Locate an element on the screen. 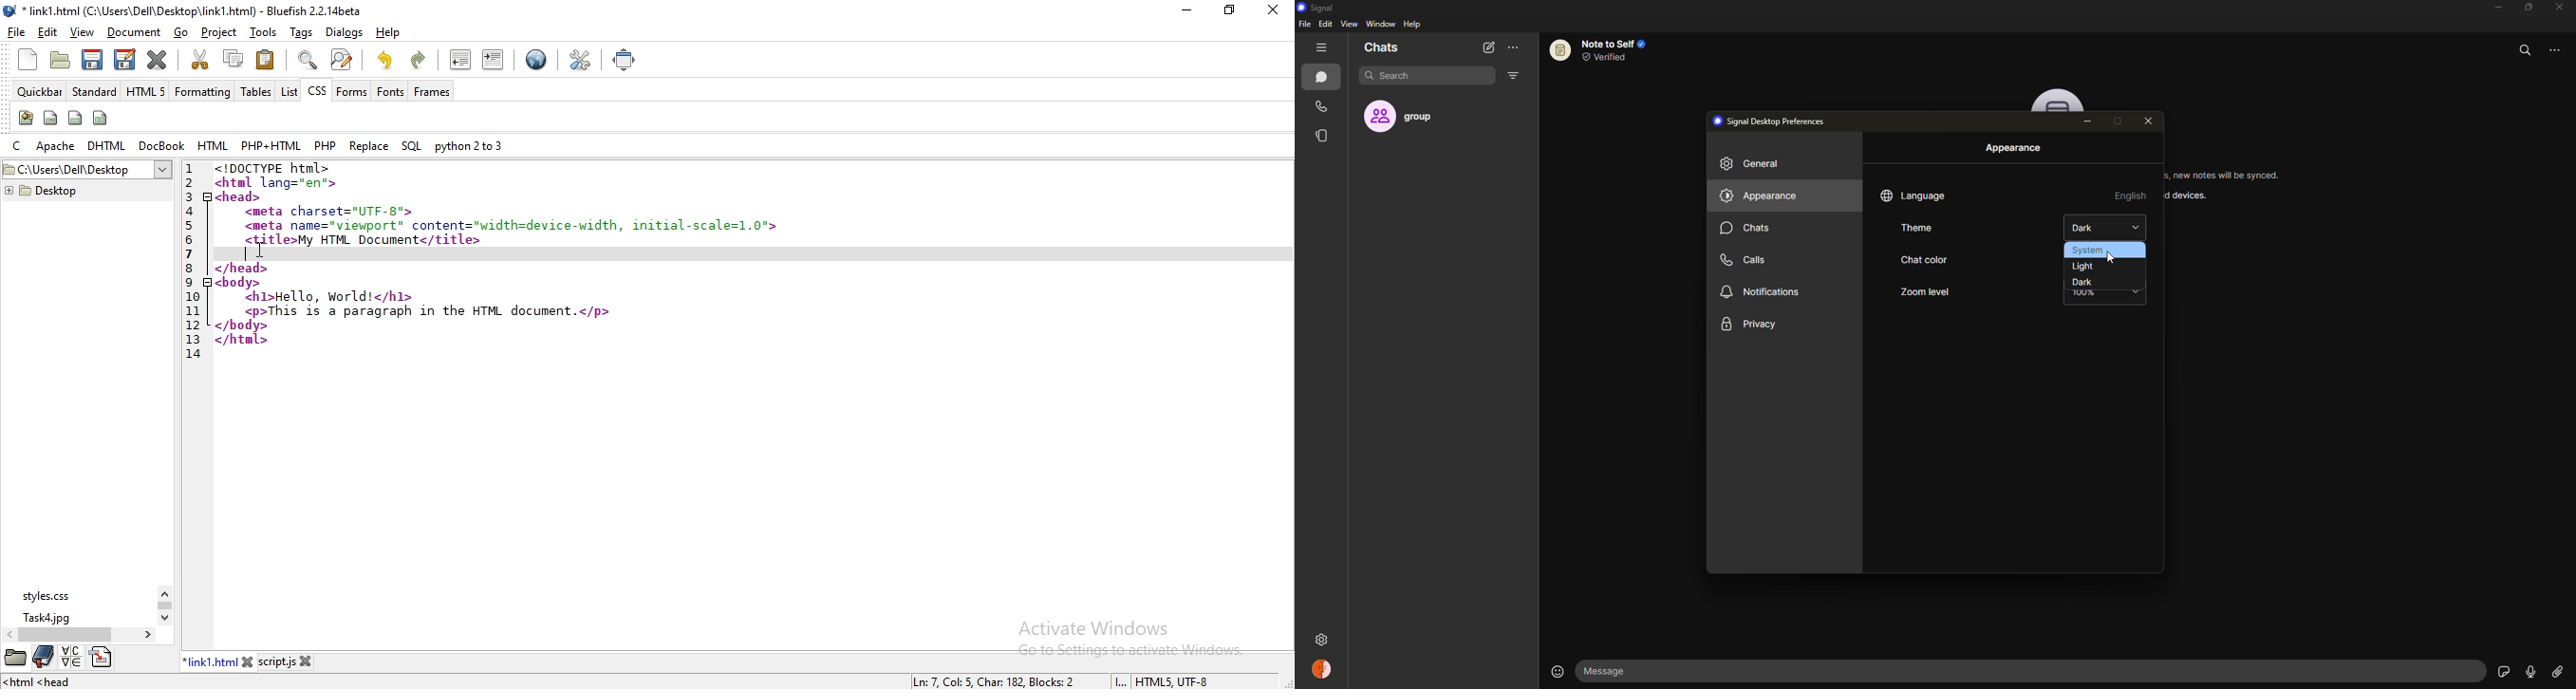 This screenshot has height=700, width=2576. columns is located at coordinates (99, 119).